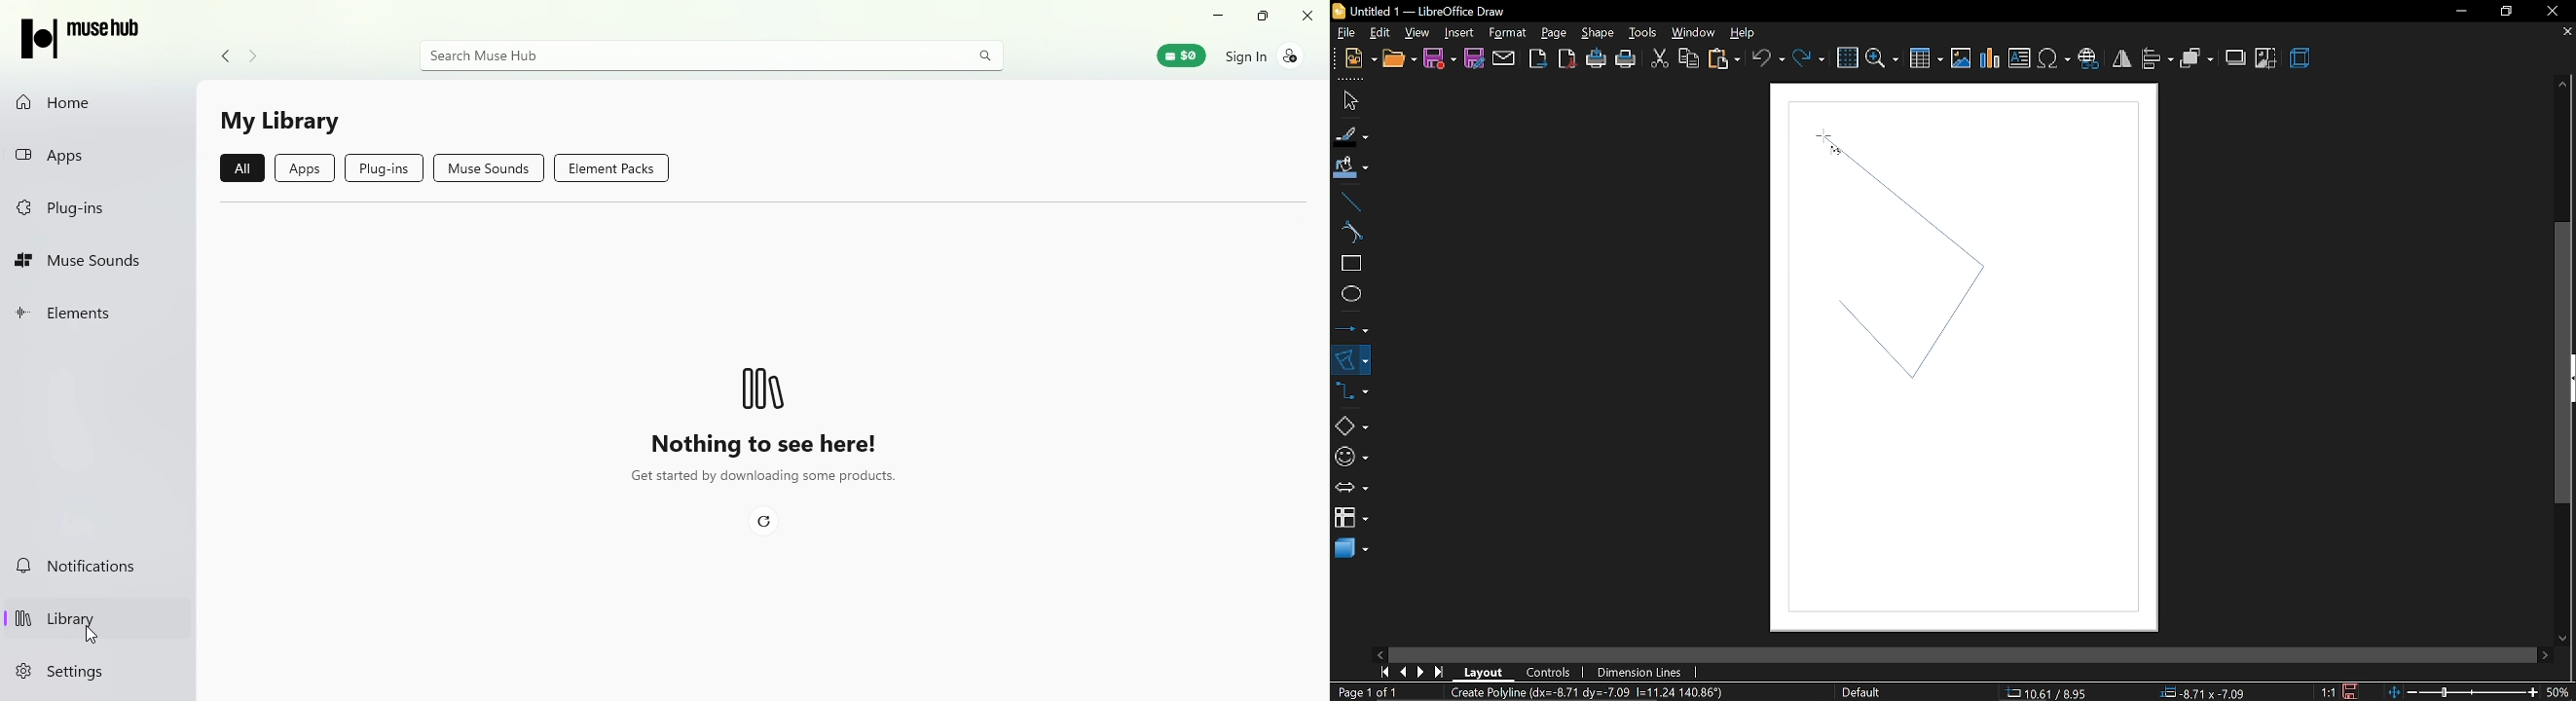 This screenshot has width=2576, height=728. What do you see at coordinates (1352, 325) in the screenshot?
I see `lines and arrows` at bounding box center [1352, 325].